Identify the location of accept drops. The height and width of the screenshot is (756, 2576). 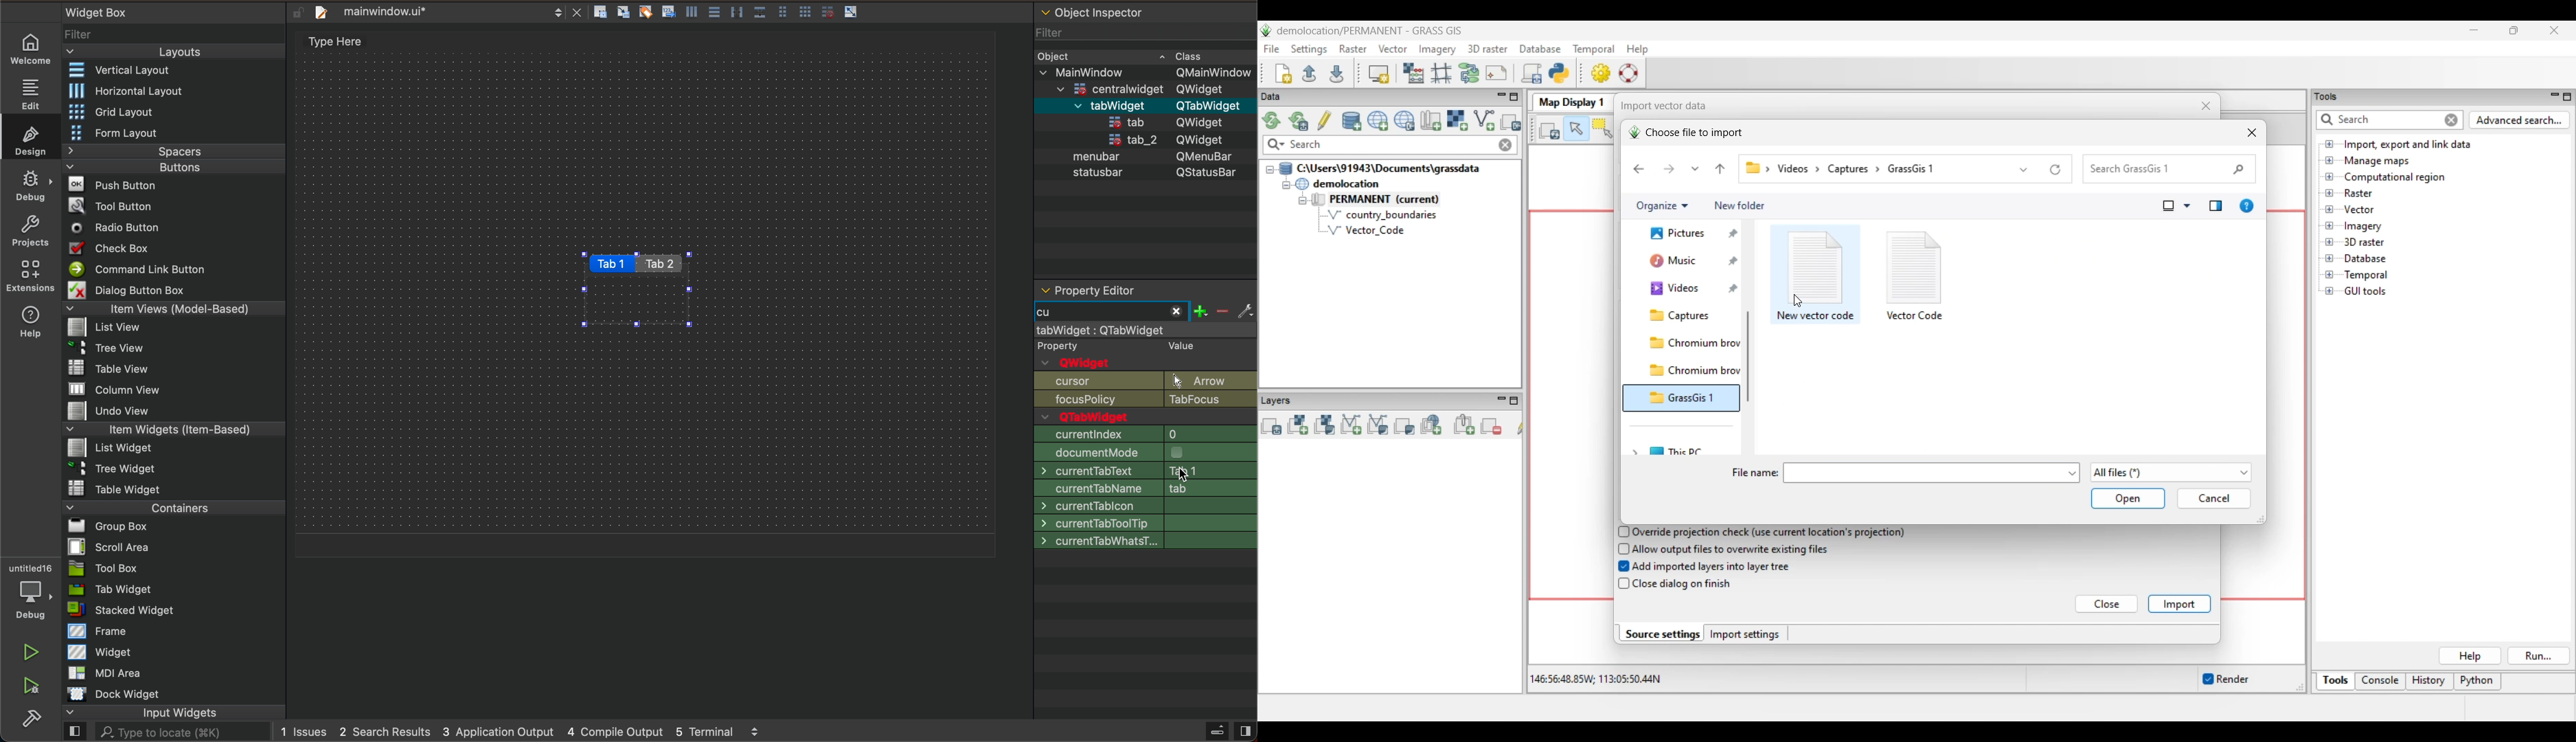
(1146, 668).